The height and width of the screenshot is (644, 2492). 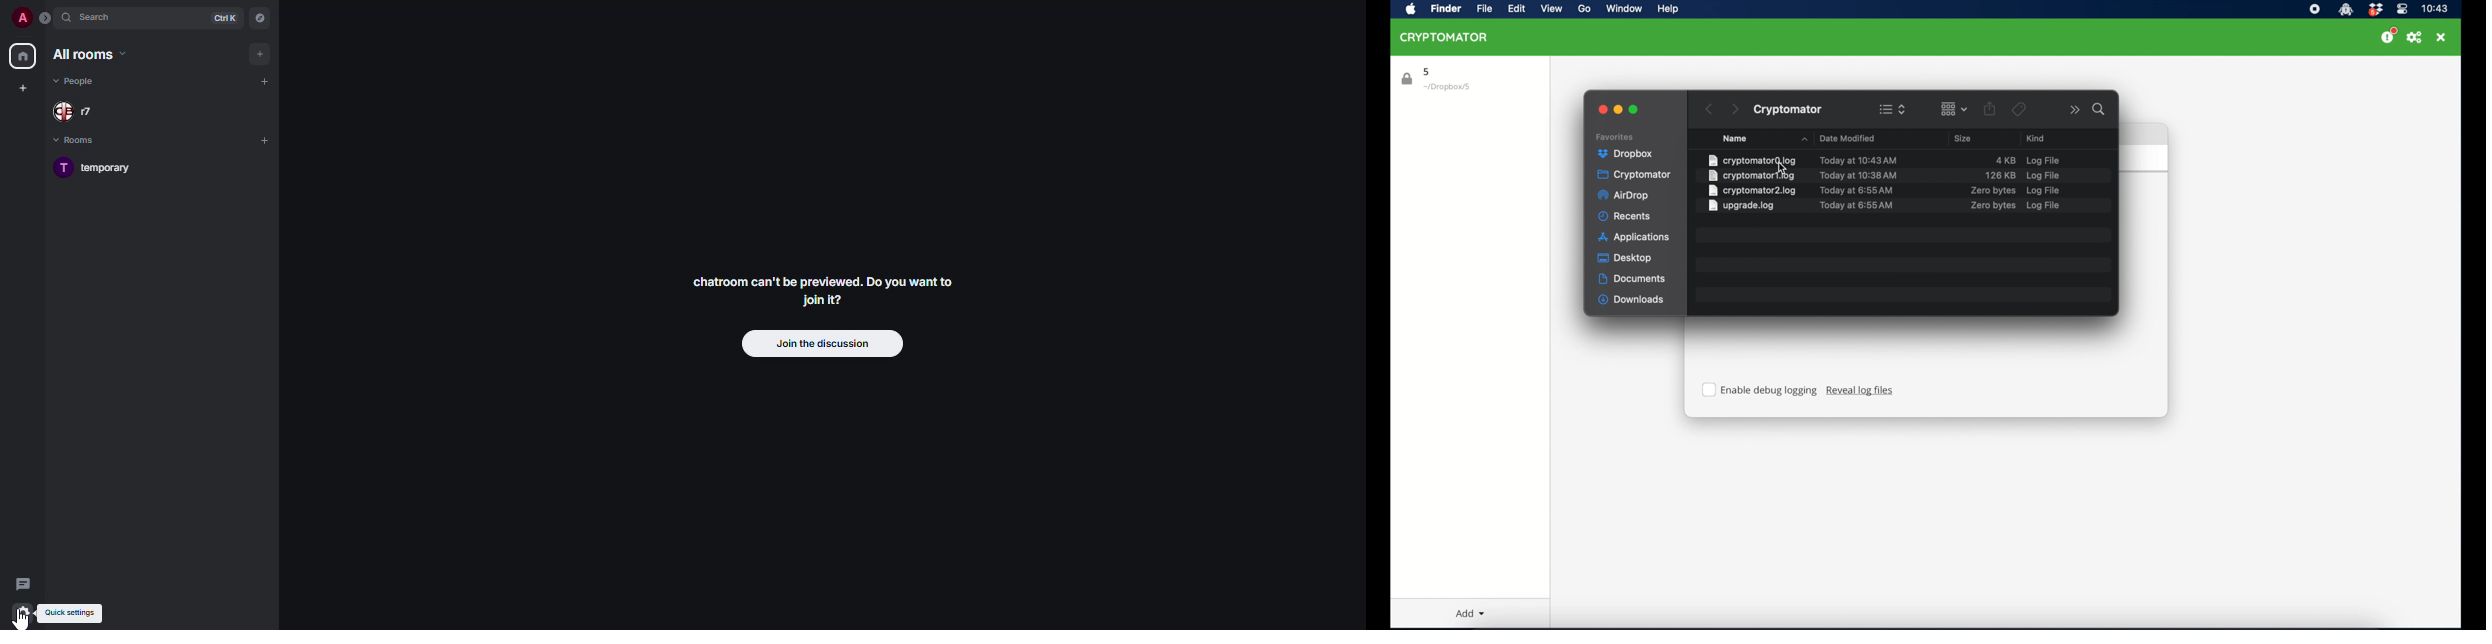 What do you see at coordinates (22, 88) in the screenshot?
I see `create space` at bounding box center [22, 88].